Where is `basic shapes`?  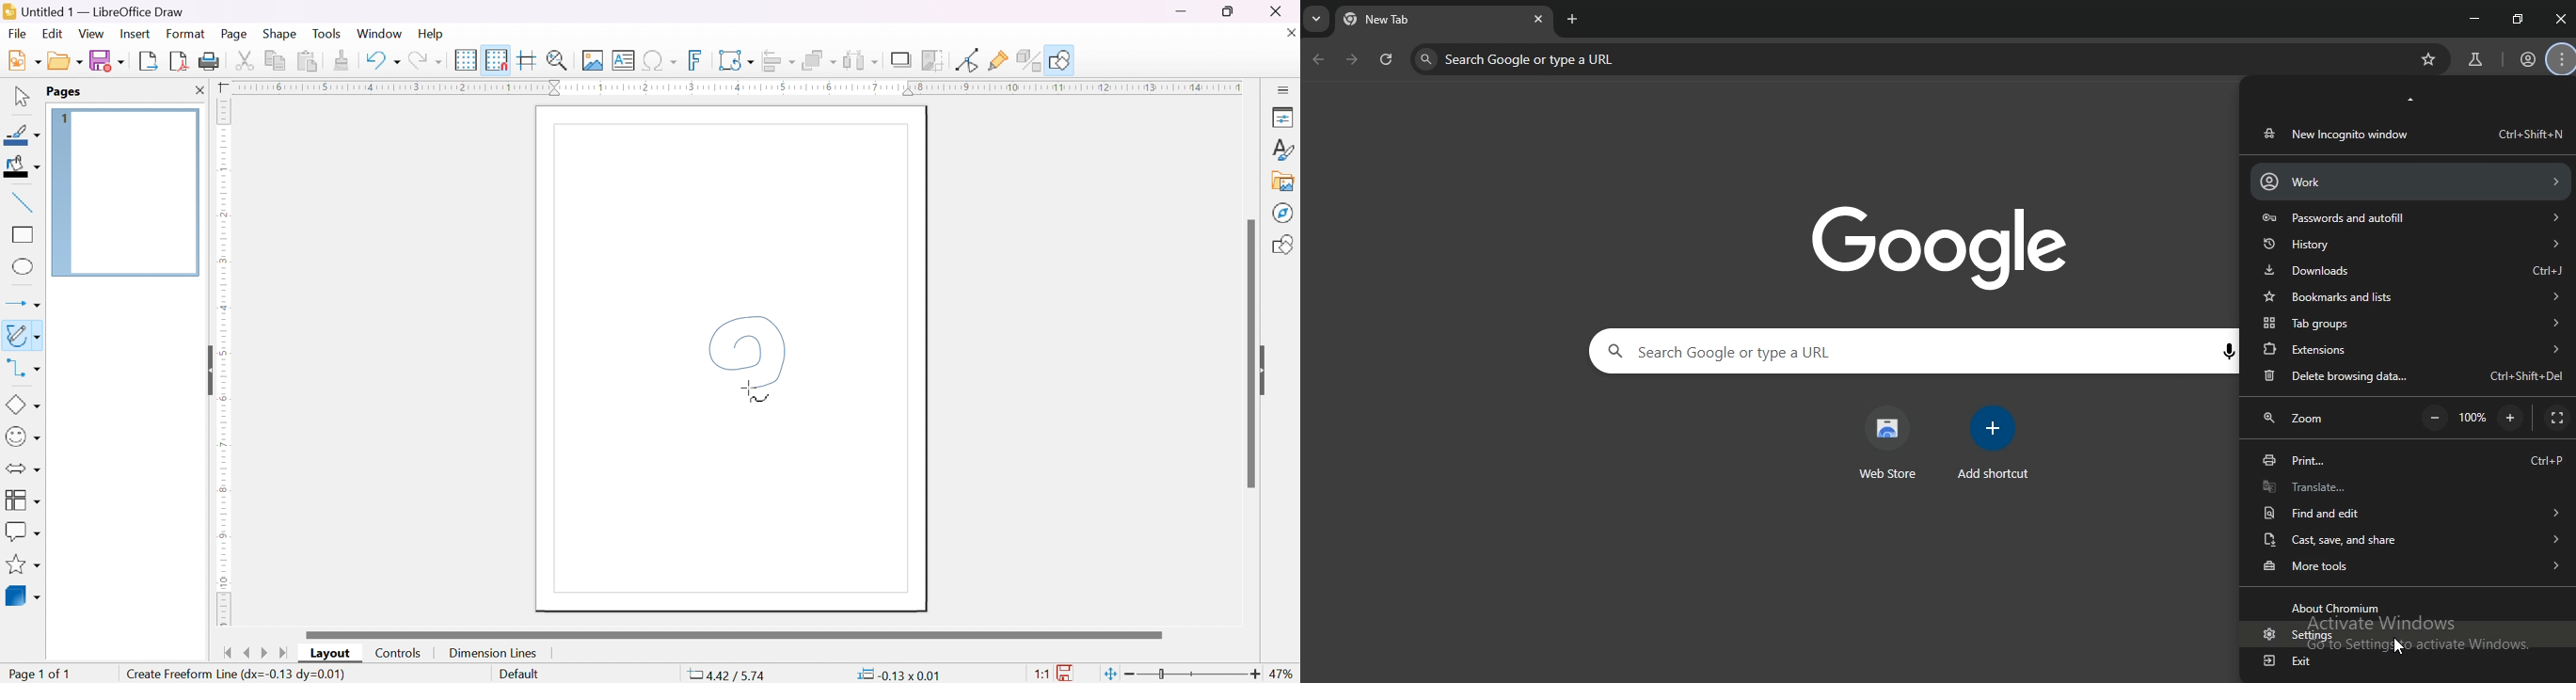 basic shapes is located at coordinates (23, 405).